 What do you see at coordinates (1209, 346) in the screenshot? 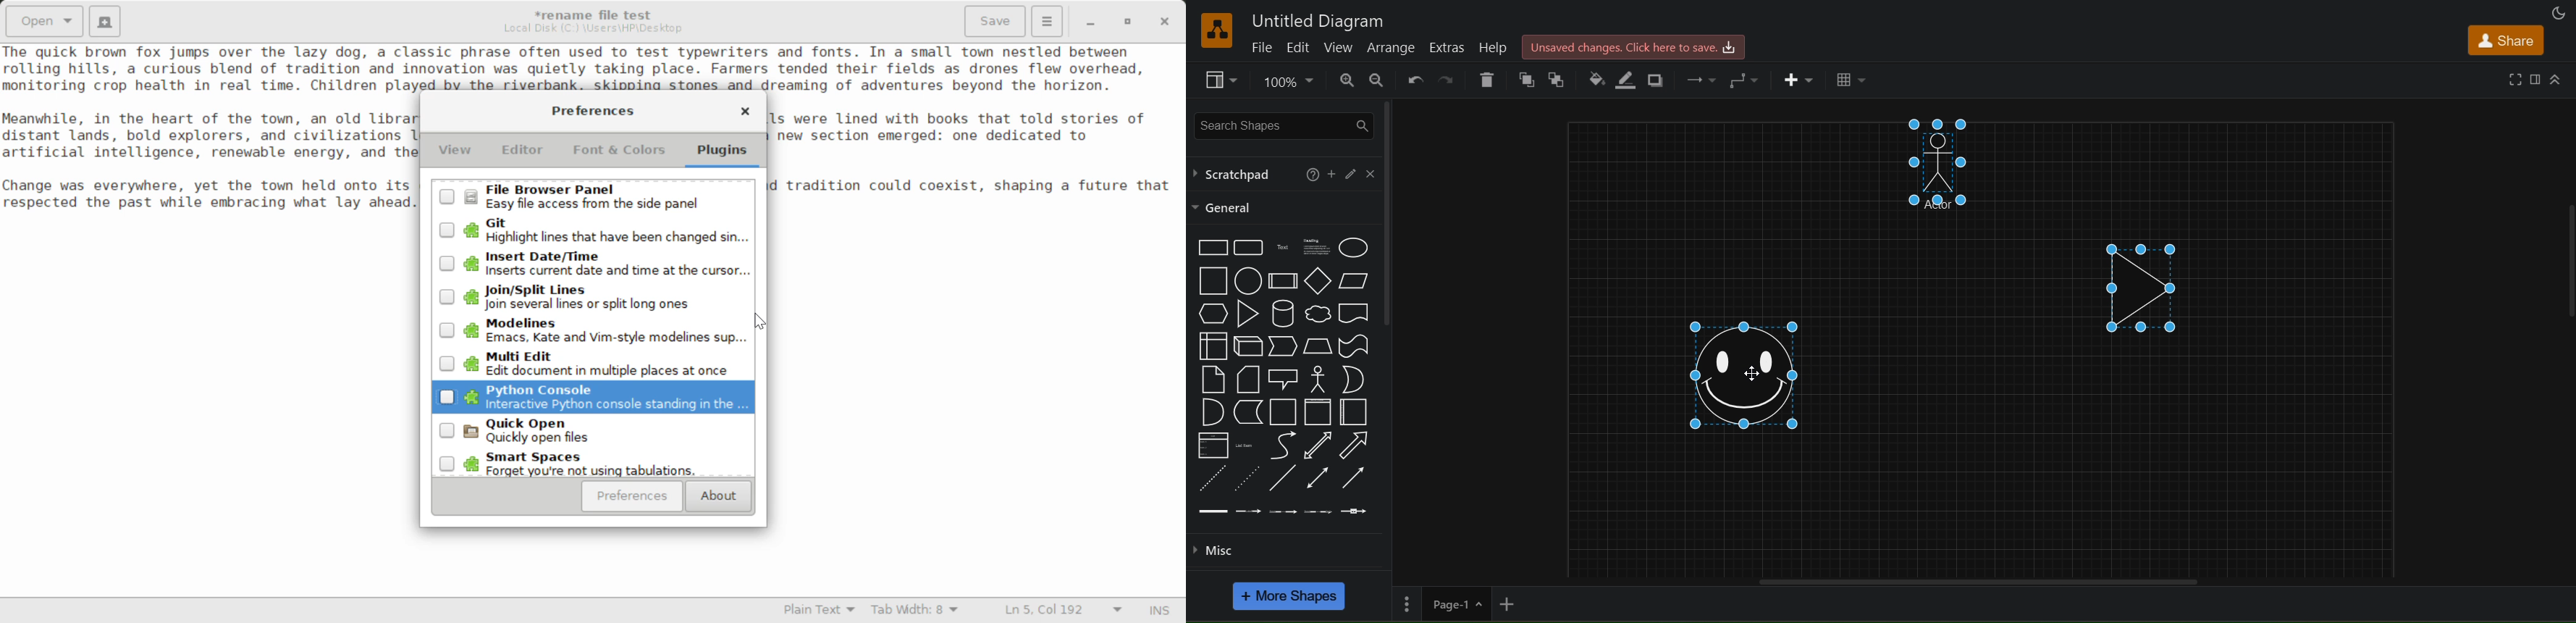
I see `internal storage` at bounding box center [1209, 346].